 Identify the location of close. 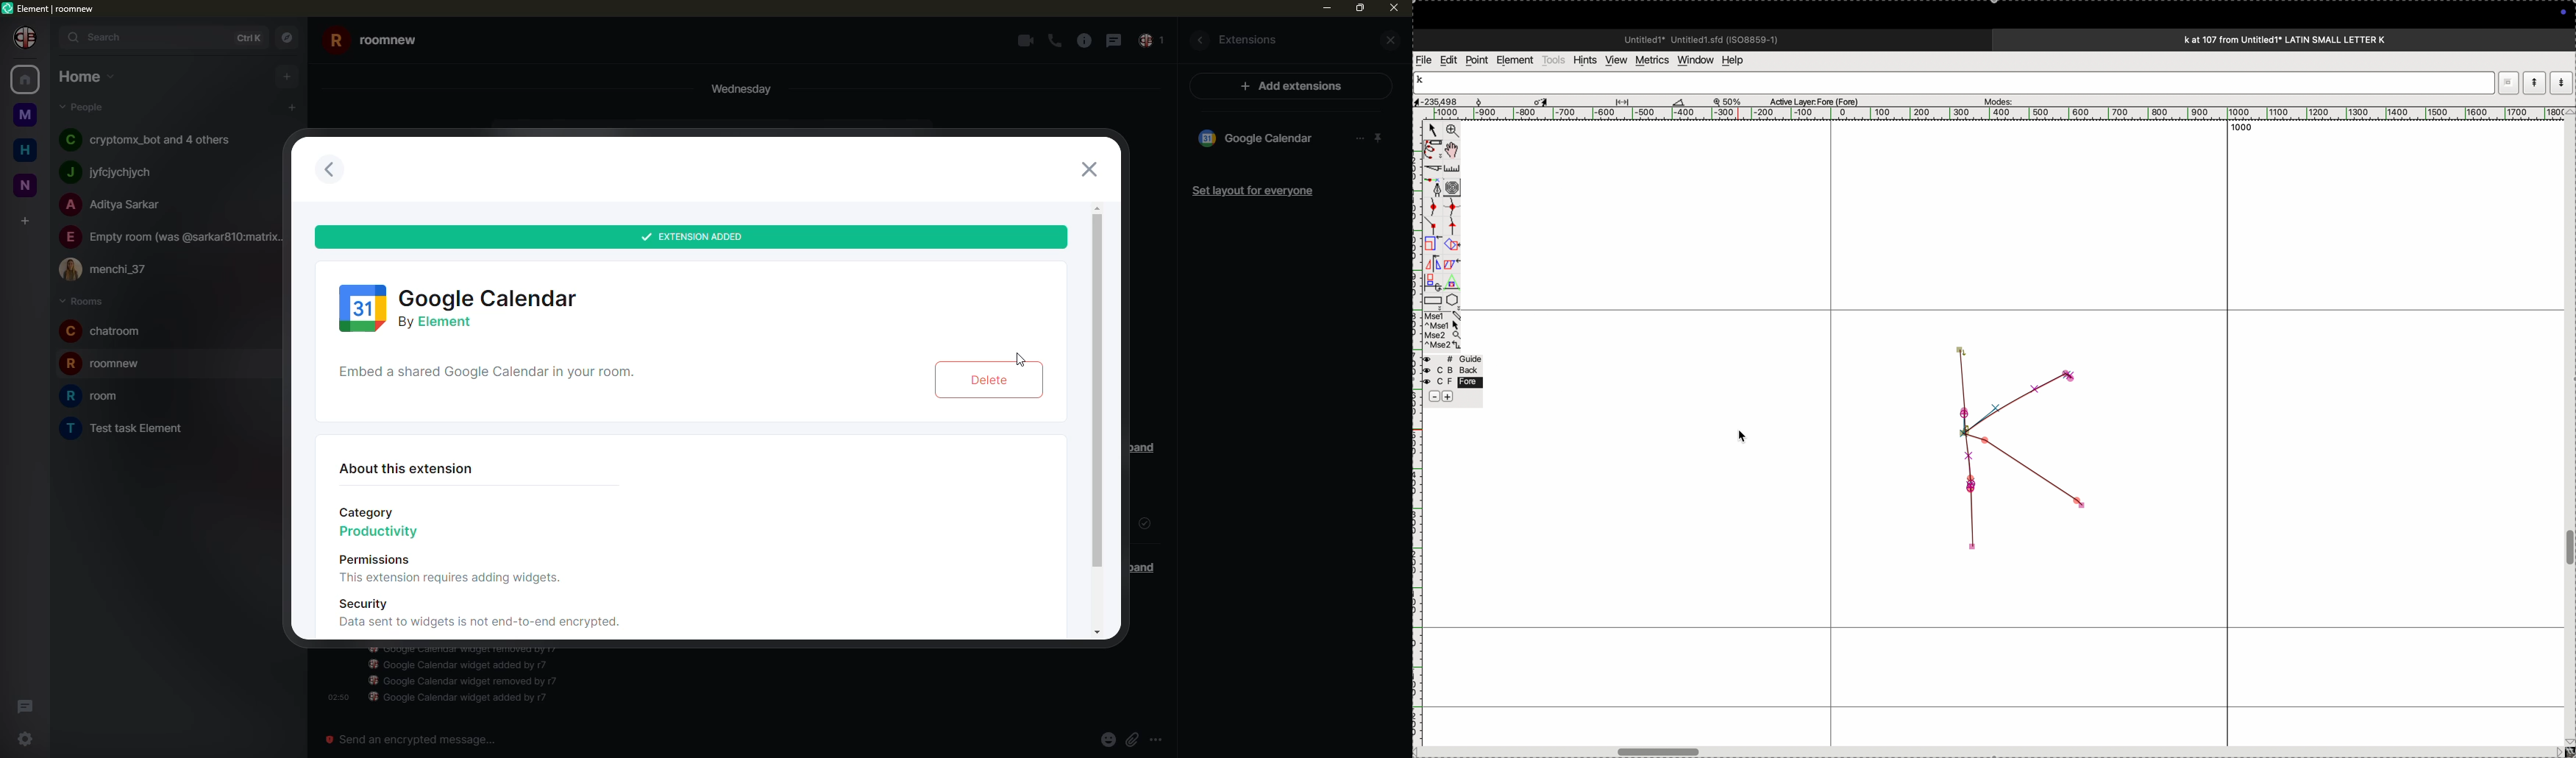
(1090, 169).